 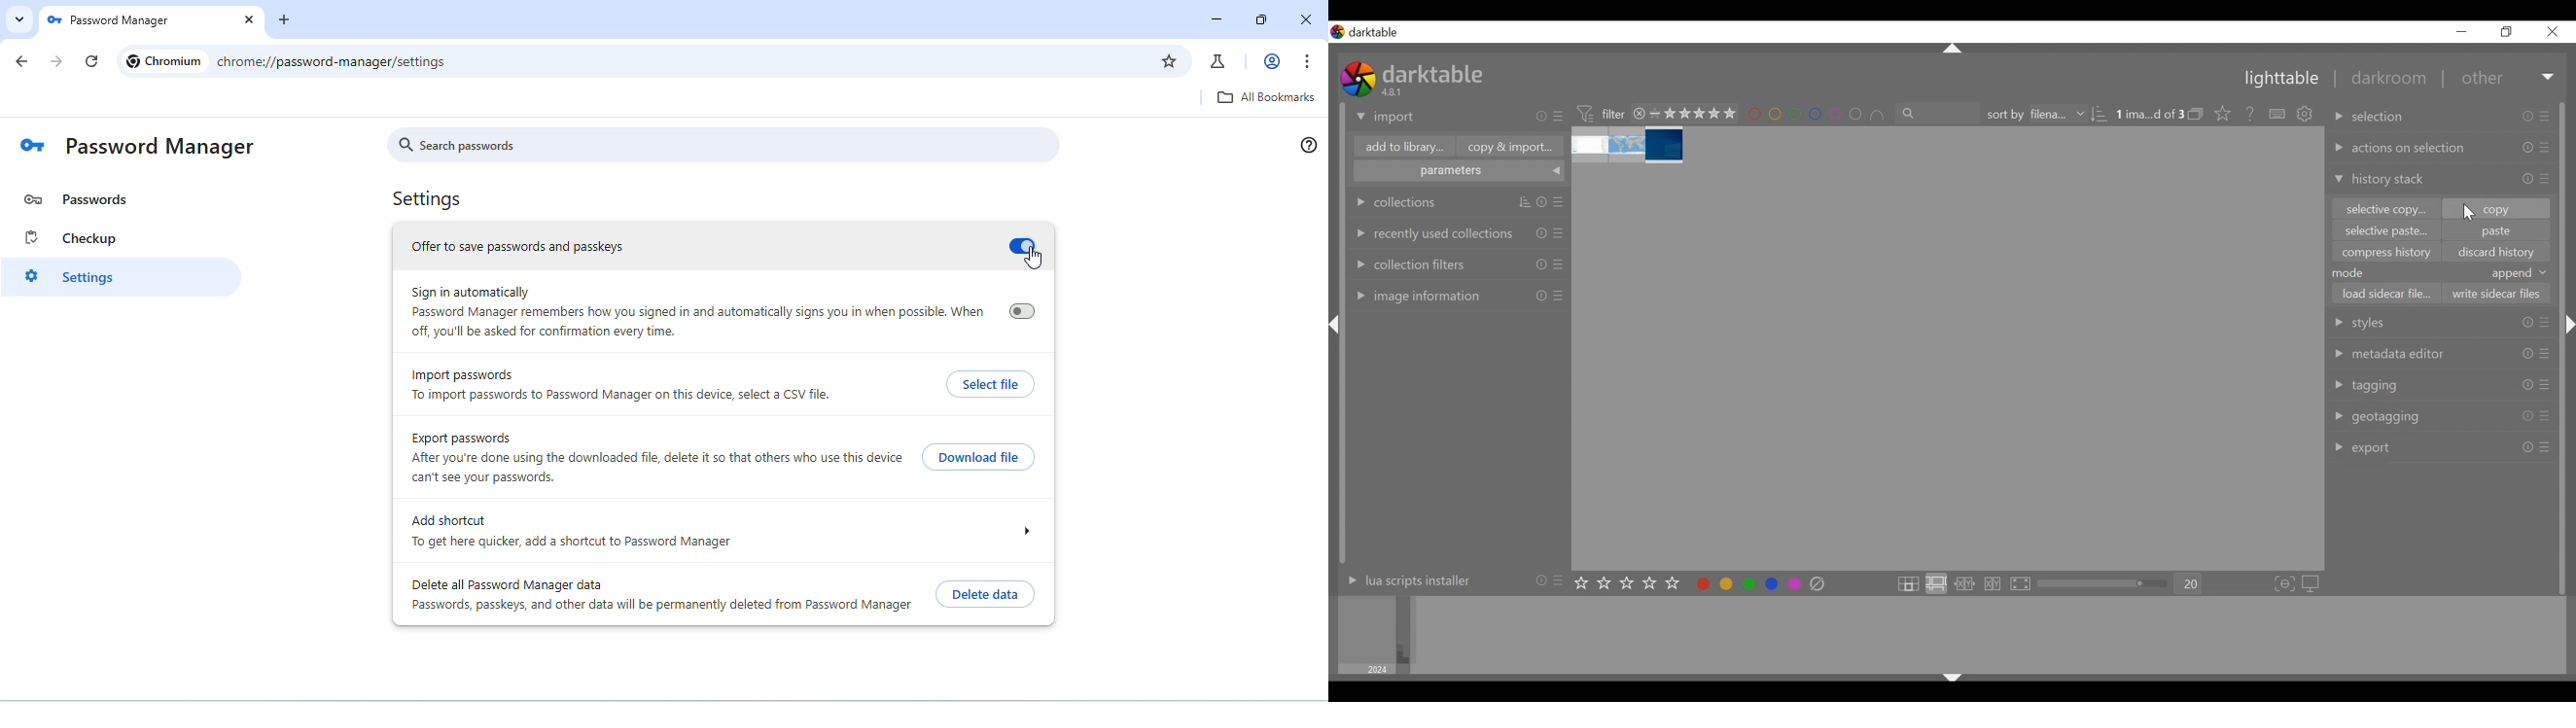 What do you see at coordinates (2307, 115) in the screenshot?
I see `show global preferences` at bounding box center [2307, 115].